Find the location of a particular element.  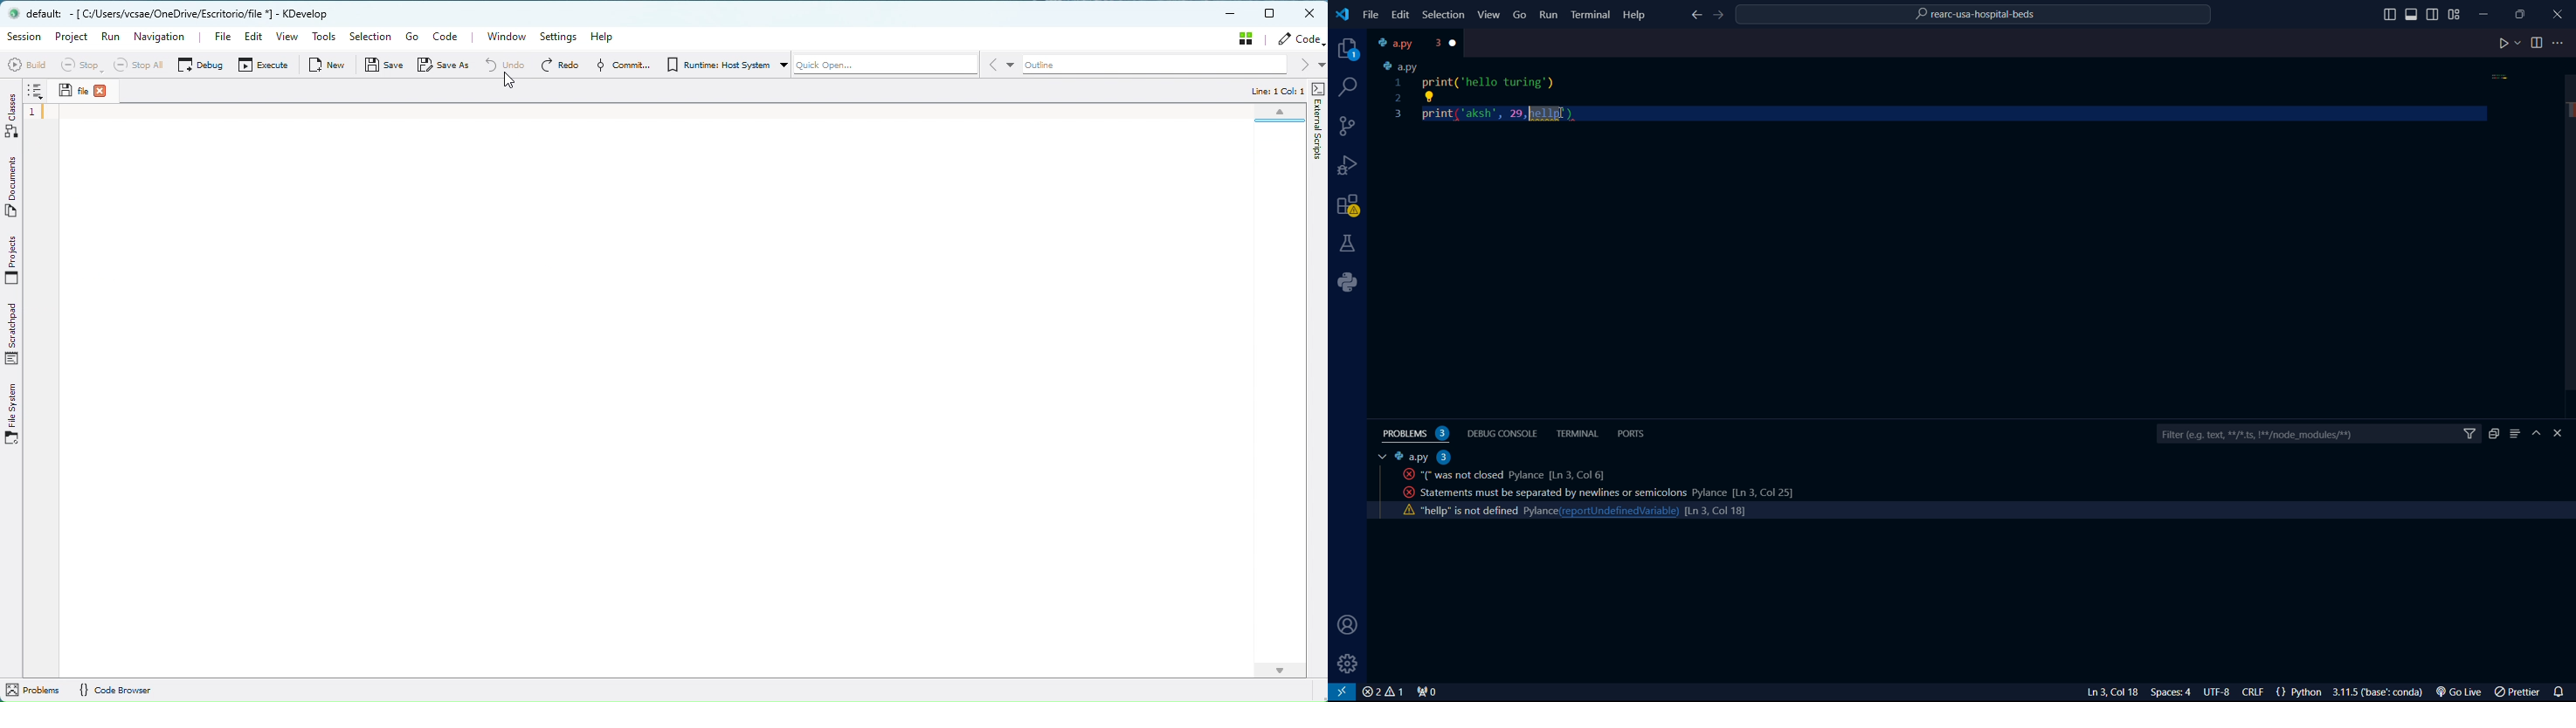

Go is located at coordinates (410, 37).